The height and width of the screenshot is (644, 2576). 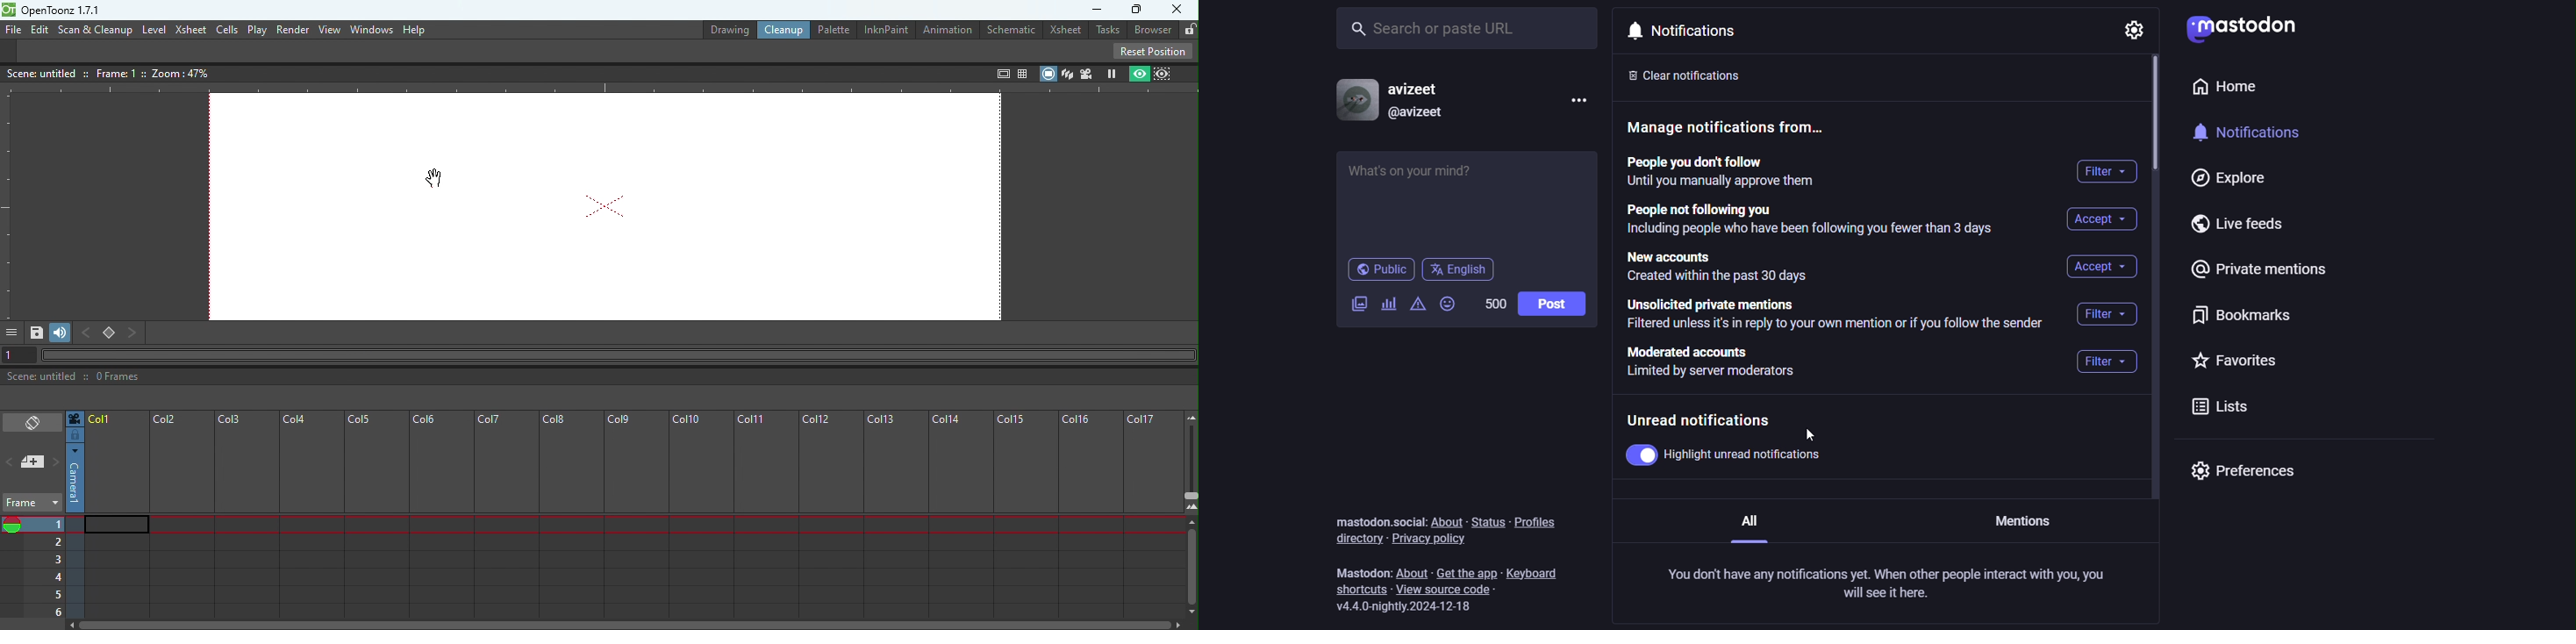 I want to click on username, so click(x=1423, y=88).